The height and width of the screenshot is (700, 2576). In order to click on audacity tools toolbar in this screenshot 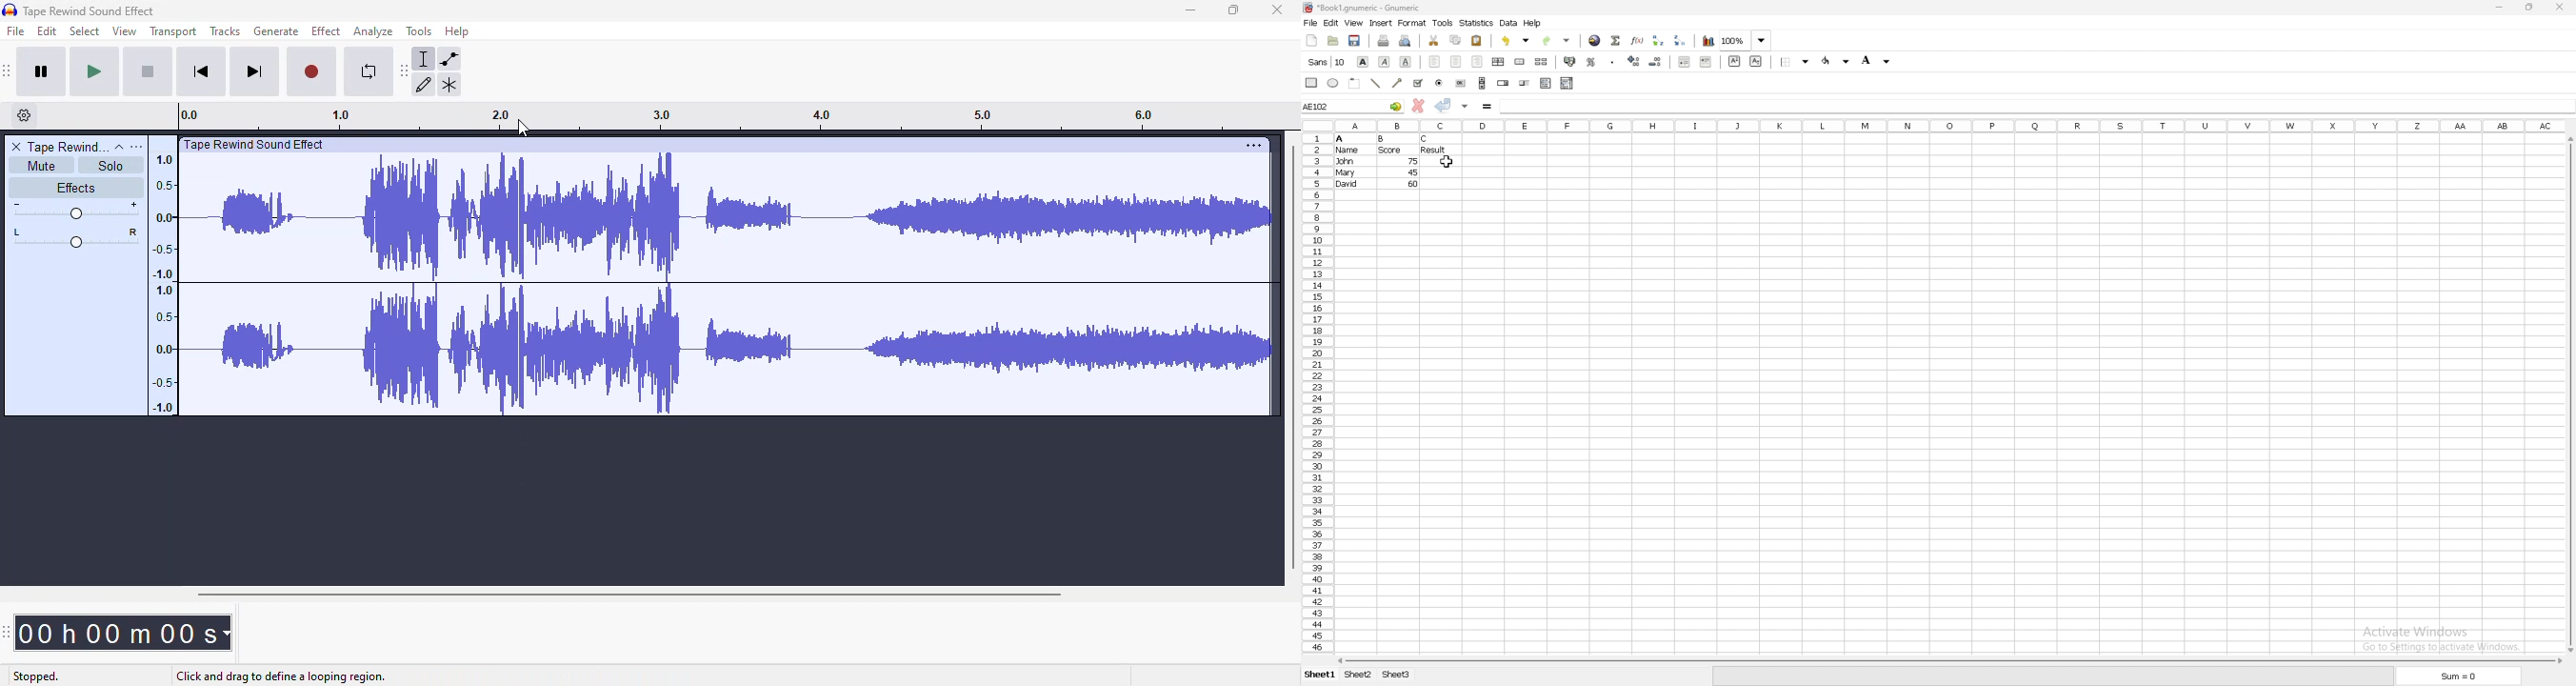, I will do `click(405, 70)`.